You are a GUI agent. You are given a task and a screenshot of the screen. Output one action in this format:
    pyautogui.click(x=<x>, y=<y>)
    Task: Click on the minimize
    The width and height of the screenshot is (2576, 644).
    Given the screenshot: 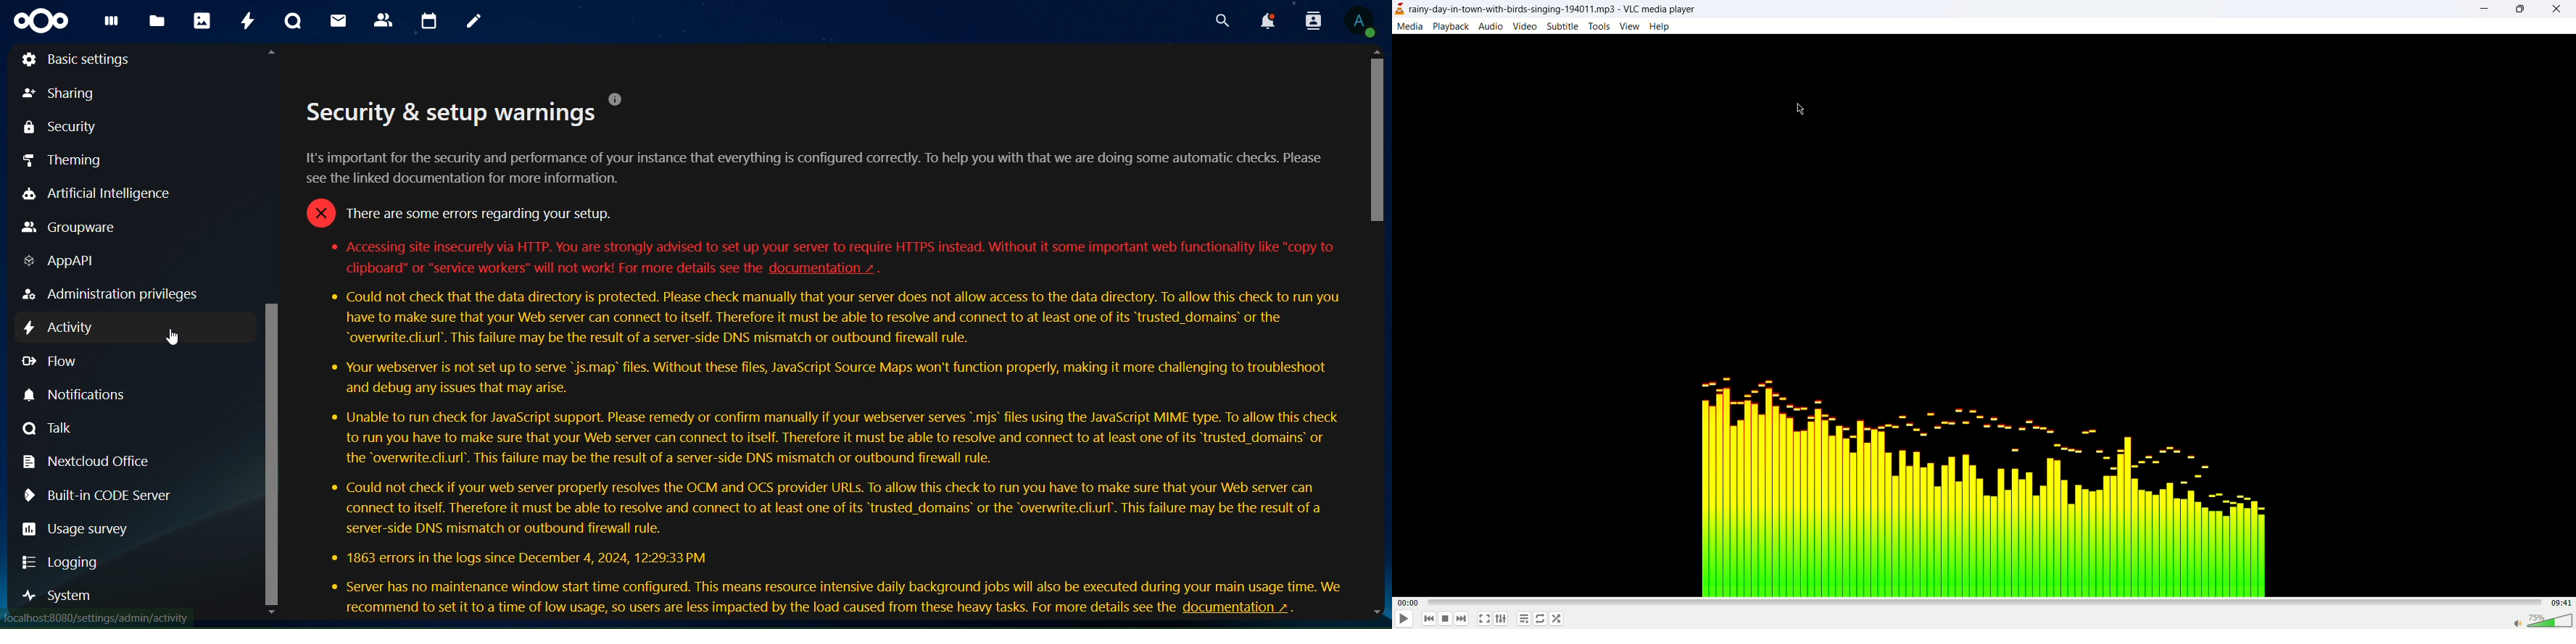 What is the action you would take?
    pyautogui.click(x=2485, y=10)
    